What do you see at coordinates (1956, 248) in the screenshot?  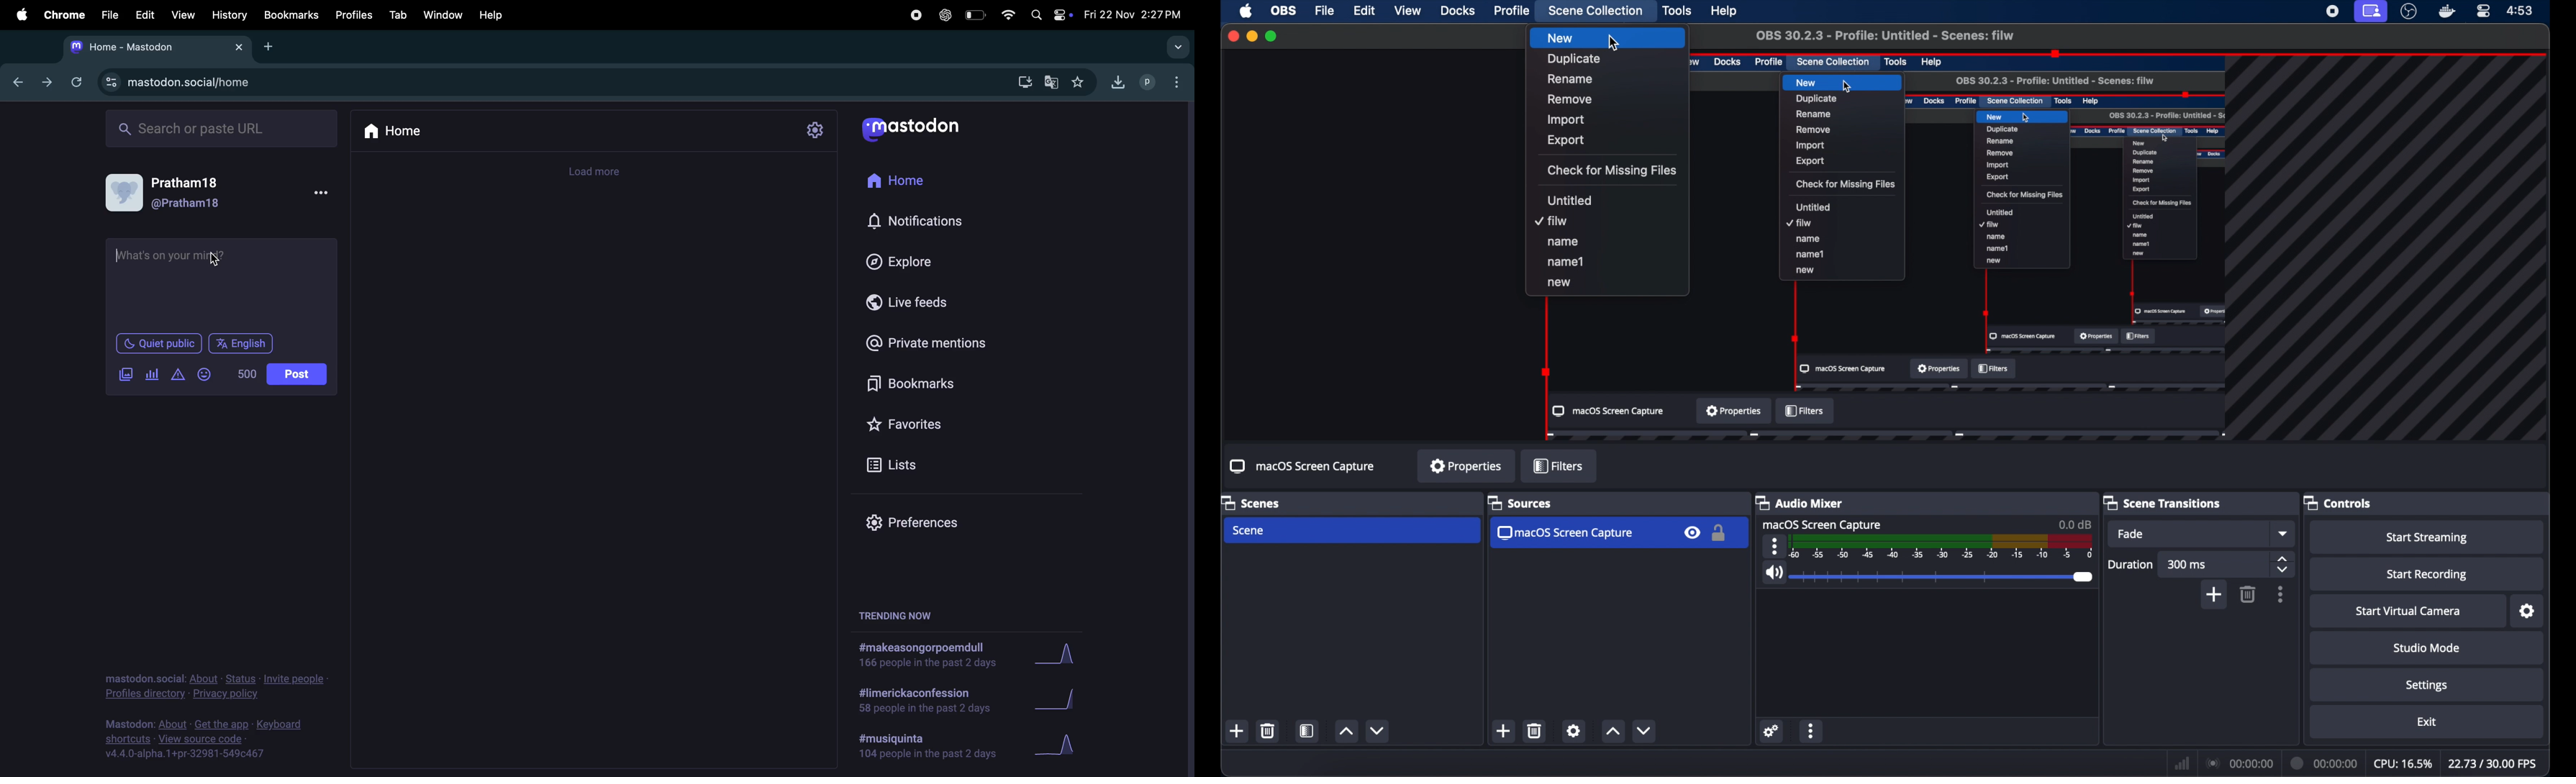 I see `preview` at bounding box center [1956, 248].